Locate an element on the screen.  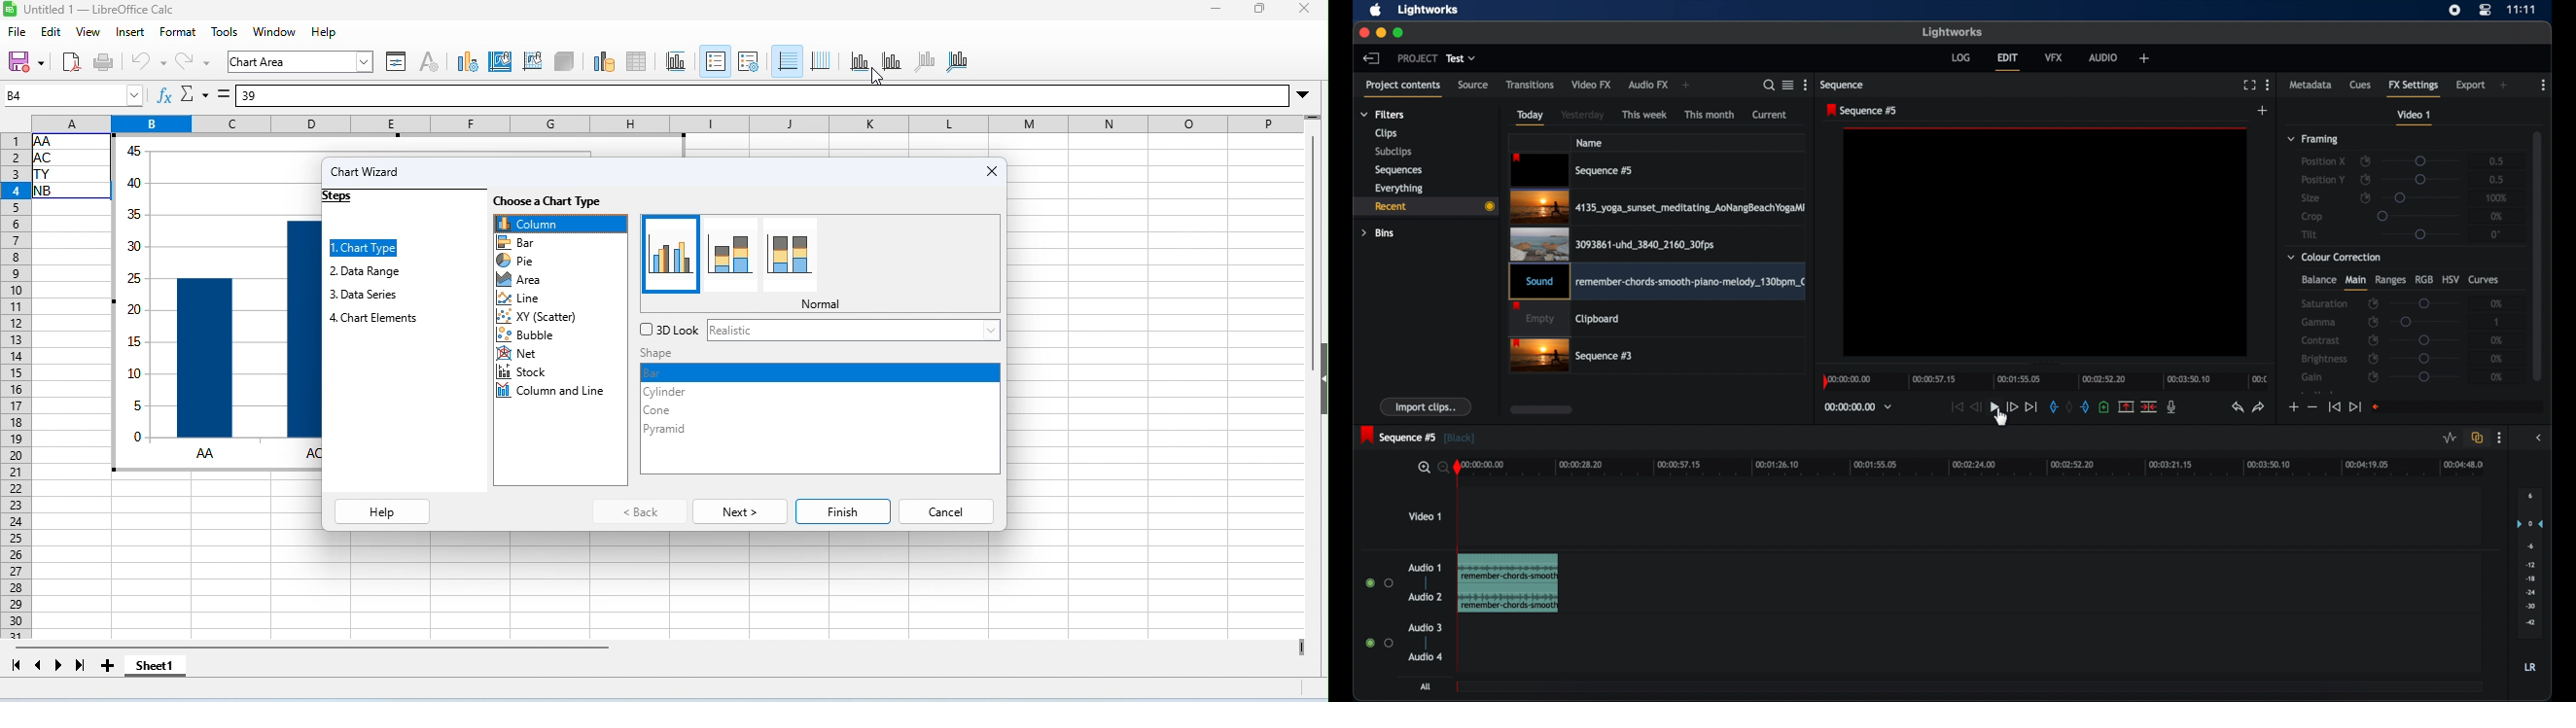
metadata is located at coordinates (2311, 84).